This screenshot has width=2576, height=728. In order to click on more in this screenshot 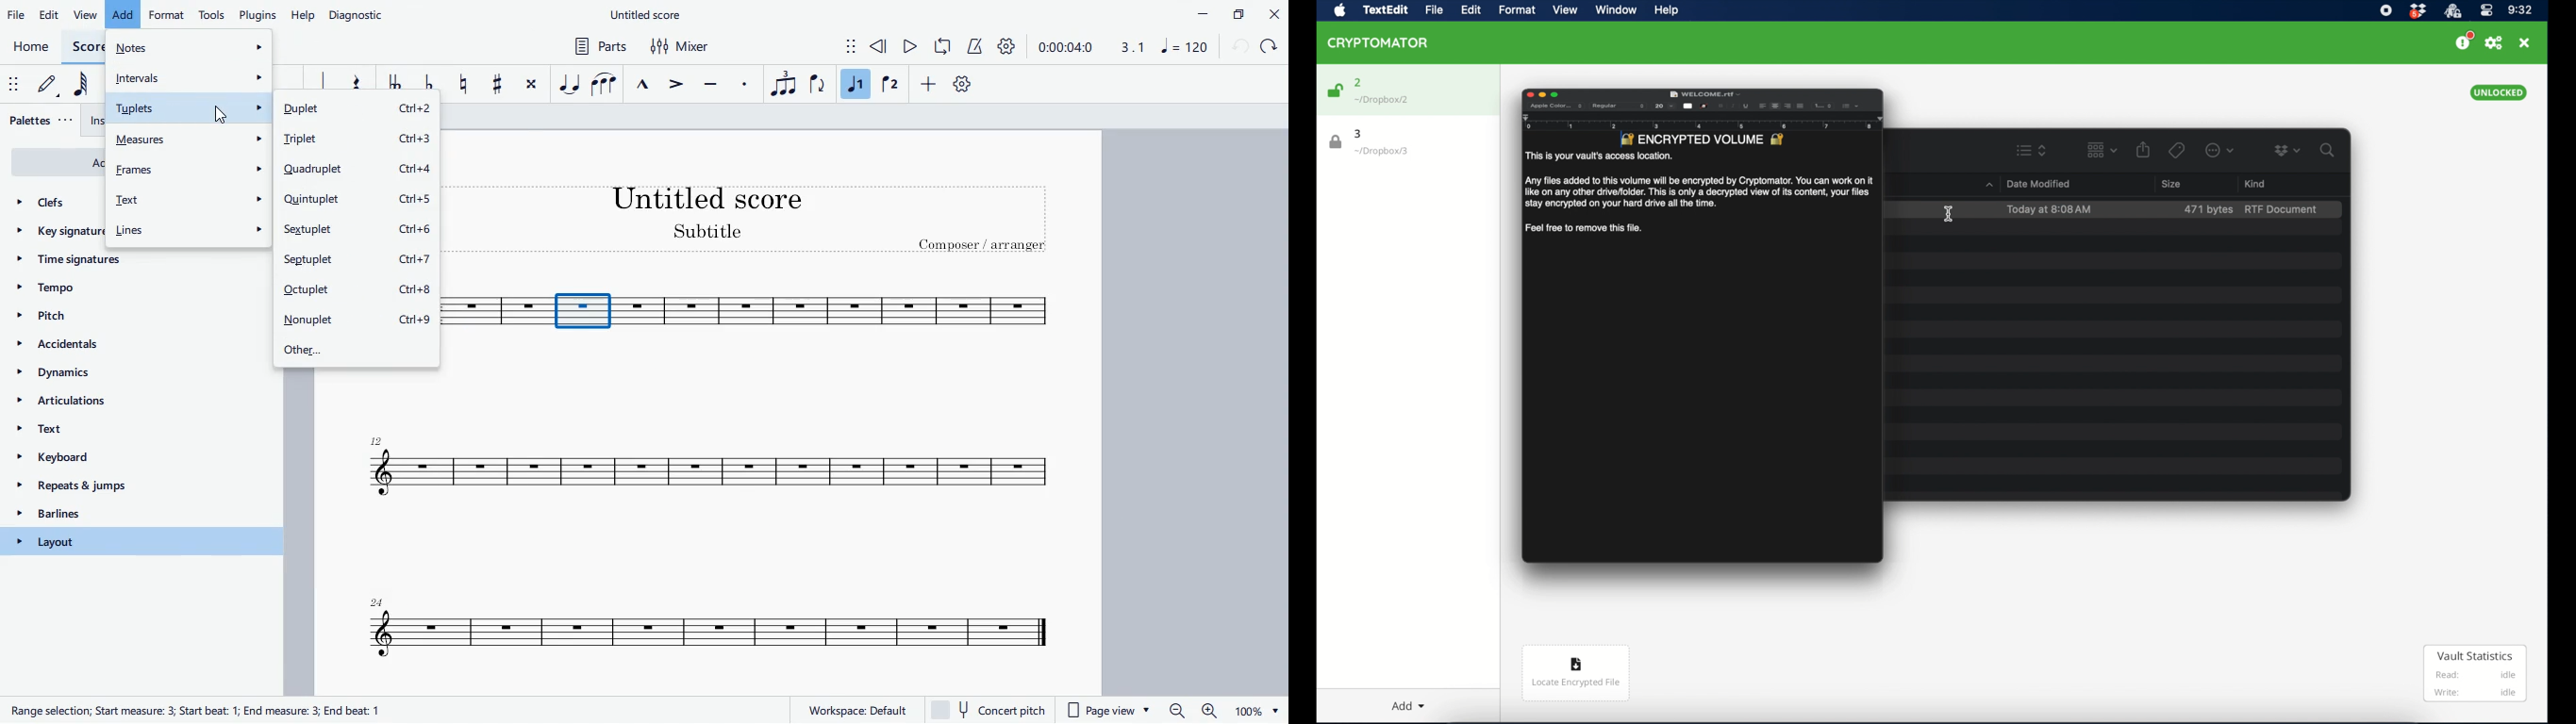, I will do `click(931, 87)`.